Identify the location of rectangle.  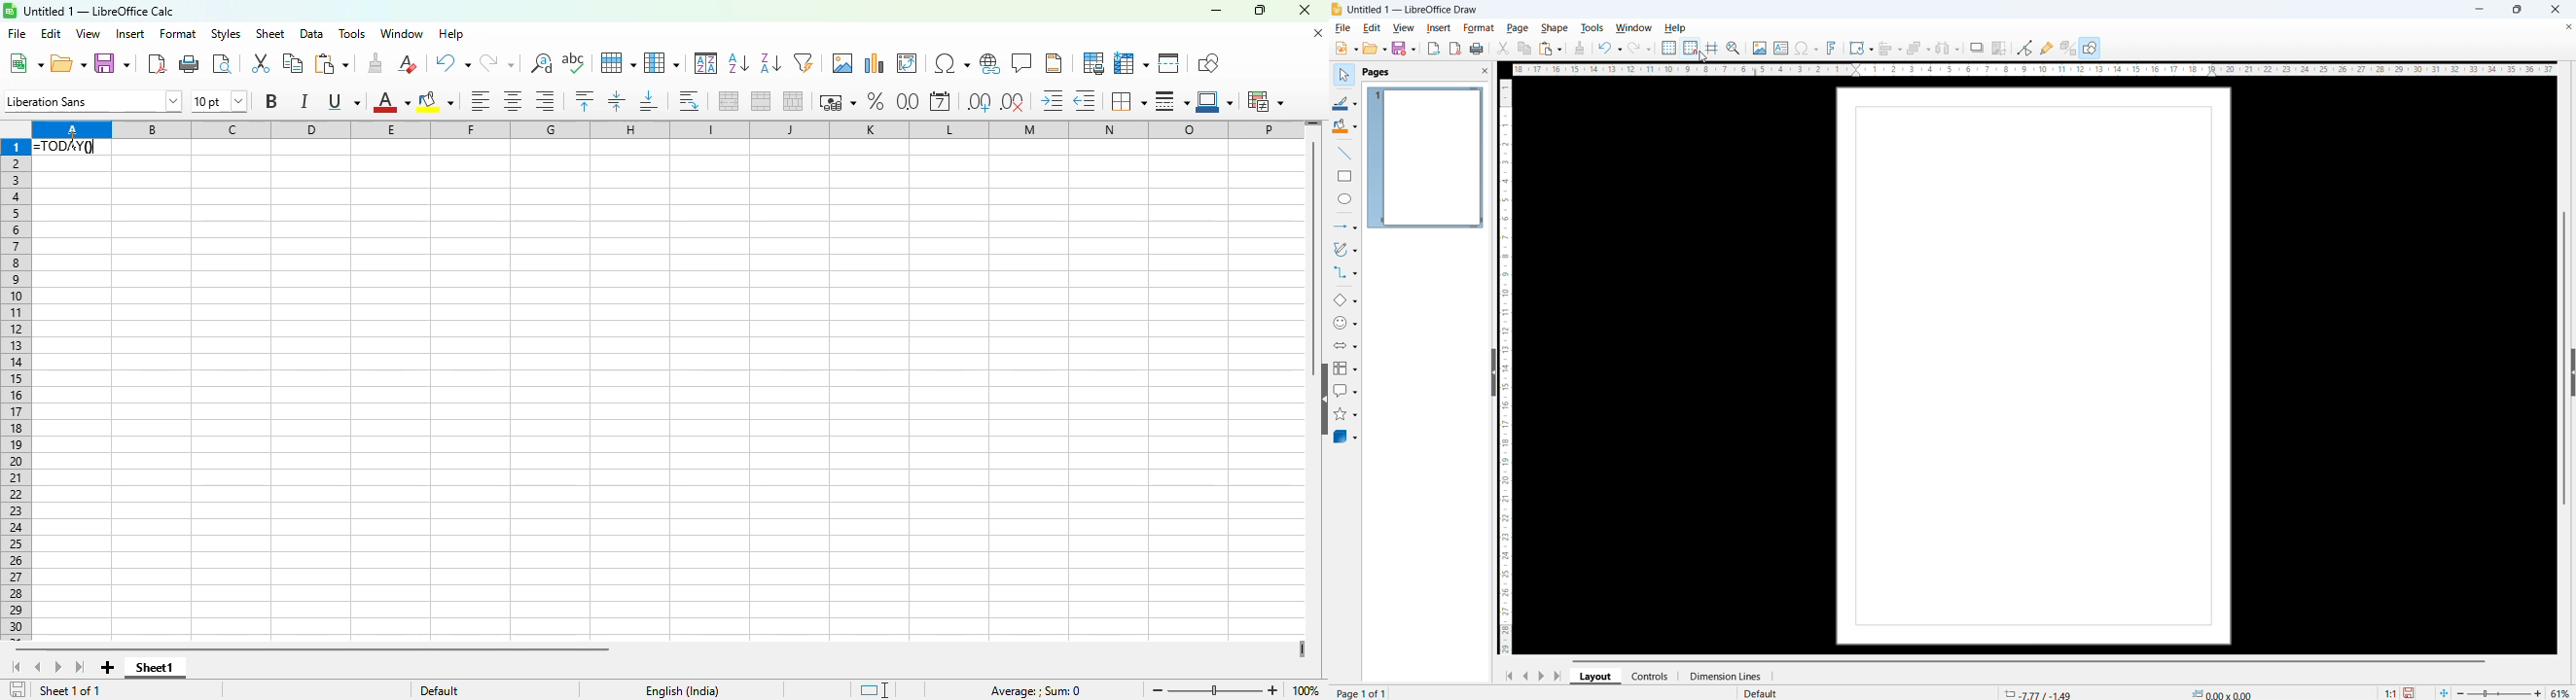
(1344, 176).